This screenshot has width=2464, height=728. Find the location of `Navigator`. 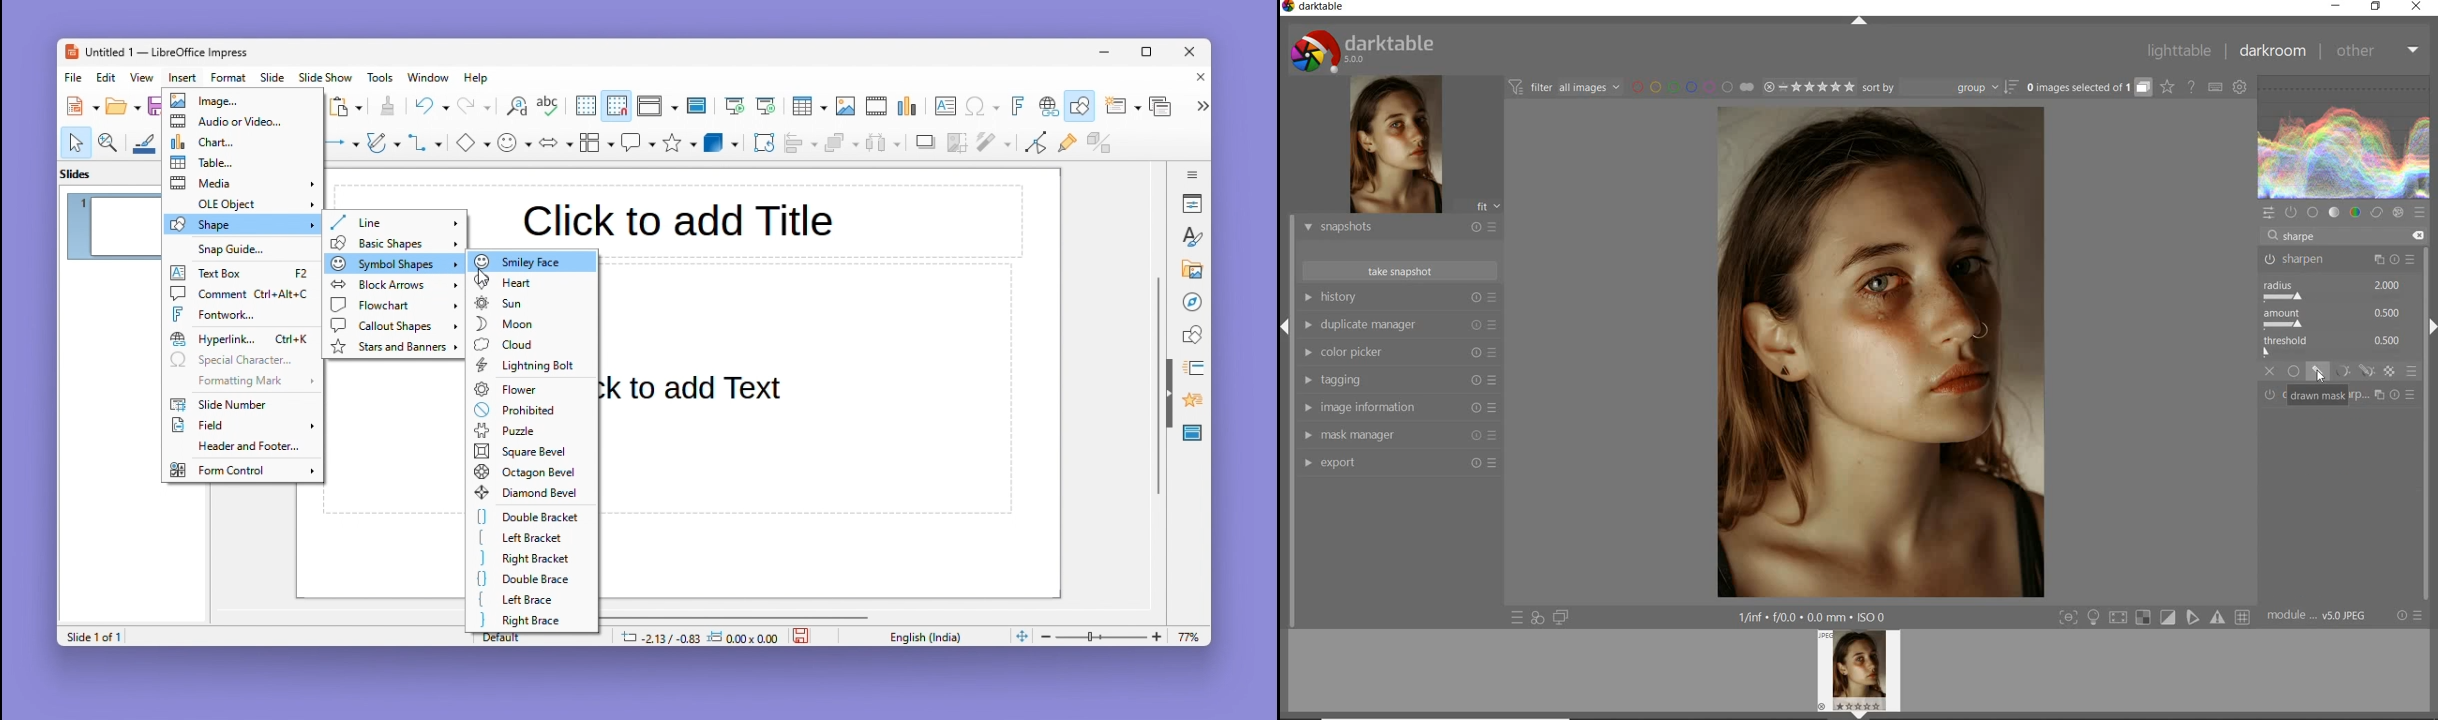

Navigator is located at coordinates (1192, 300).